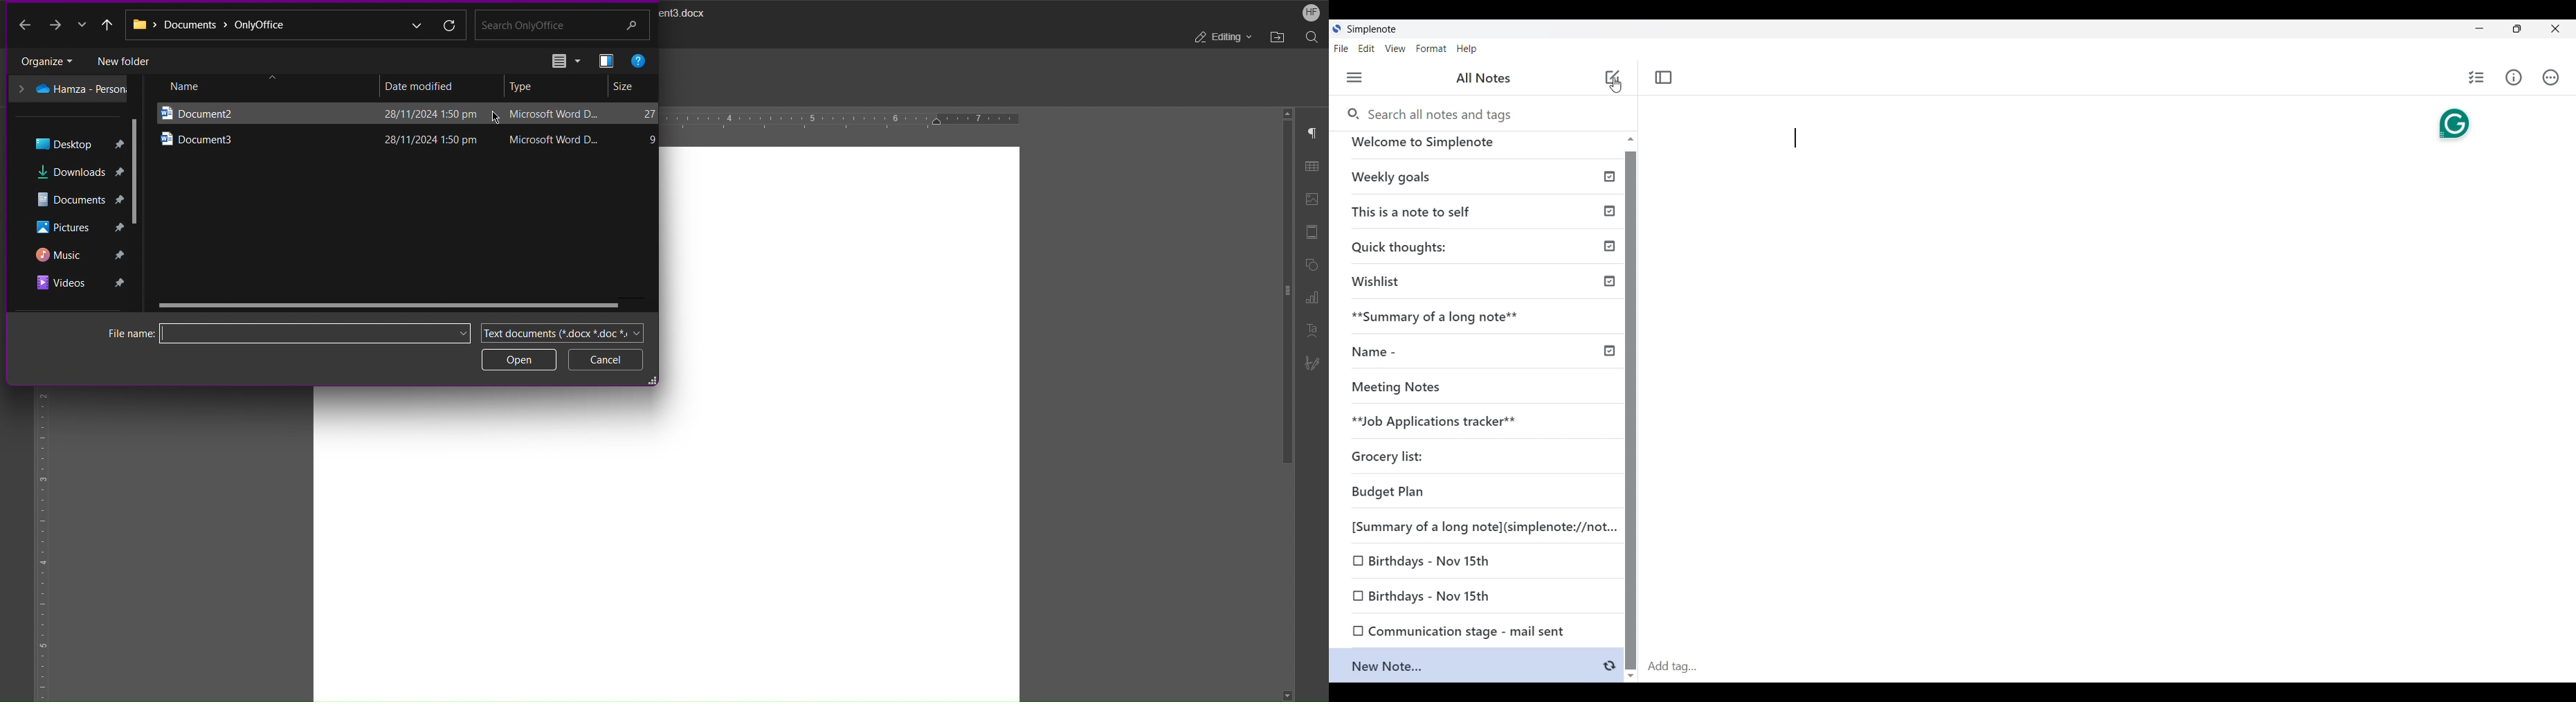 This screenshot has height=728, width=2576. Describe the element at coordinates (2556, 29) in the screenshot. I see `Close interface` at that location.